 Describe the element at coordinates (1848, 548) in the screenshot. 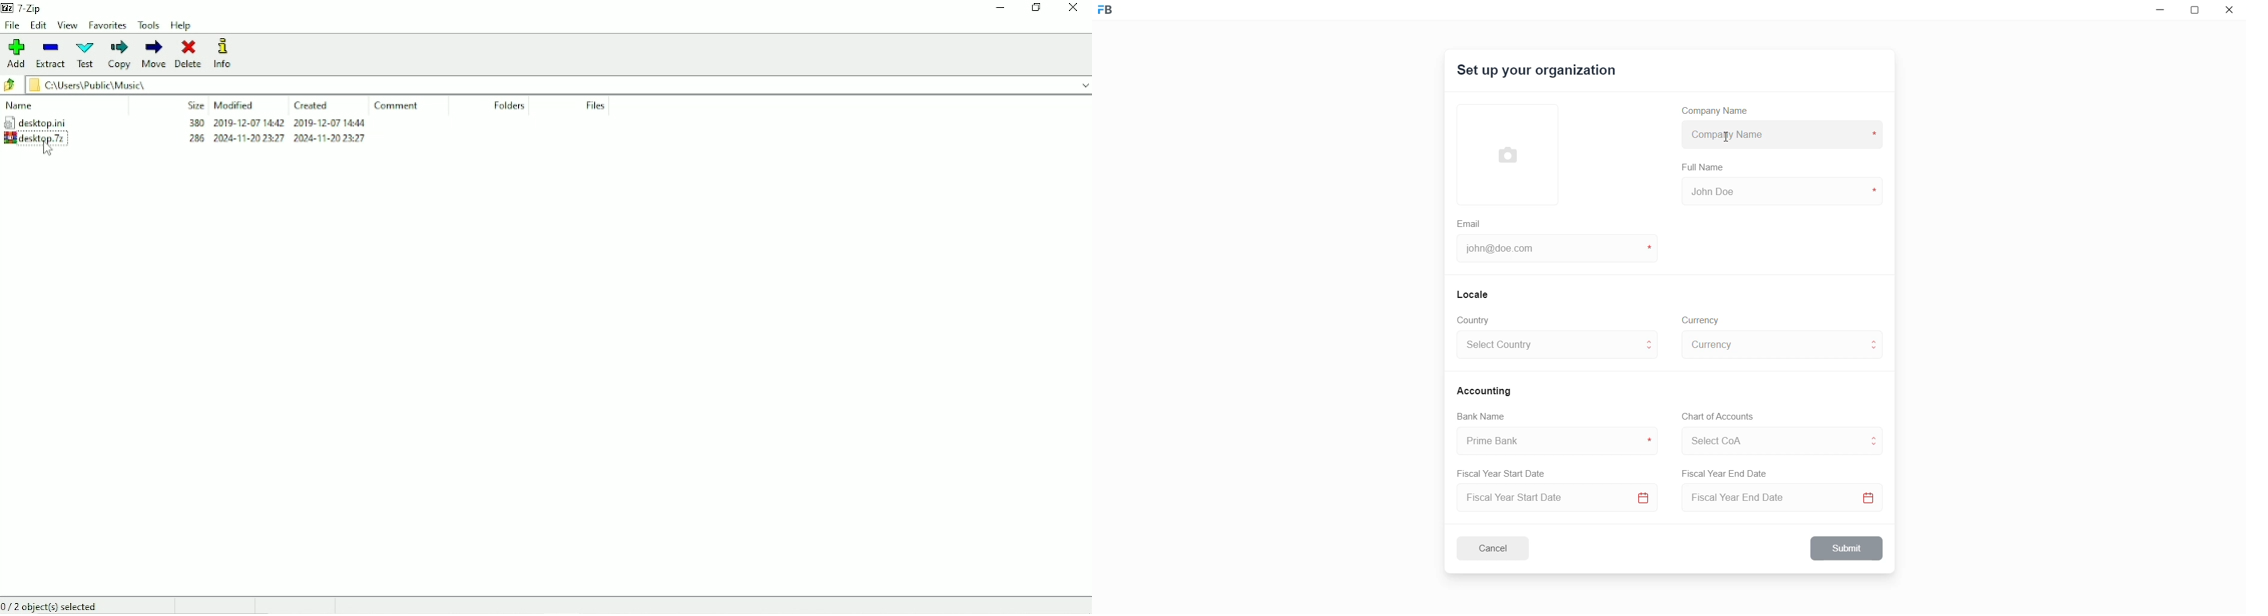

I see `Submit ` at that location.